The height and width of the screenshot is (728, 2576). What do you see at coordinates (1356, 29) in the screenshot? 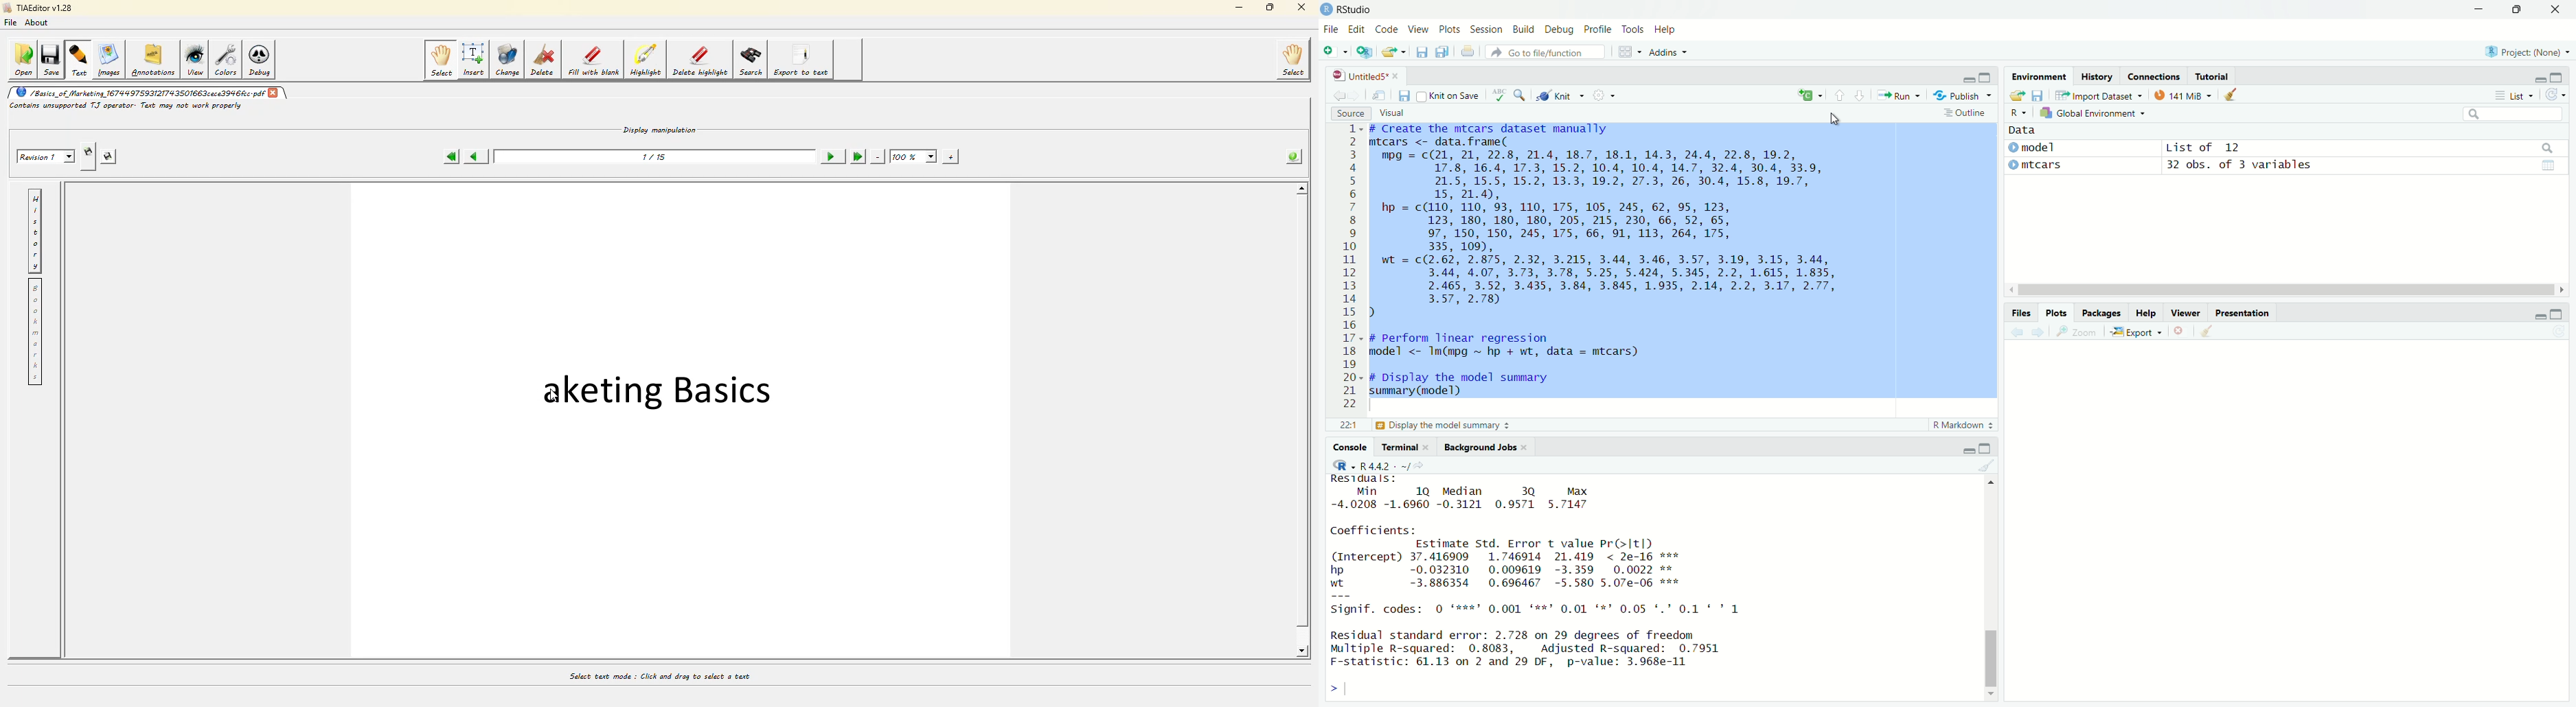
I see `edit` at bounding box center [1356, 29].